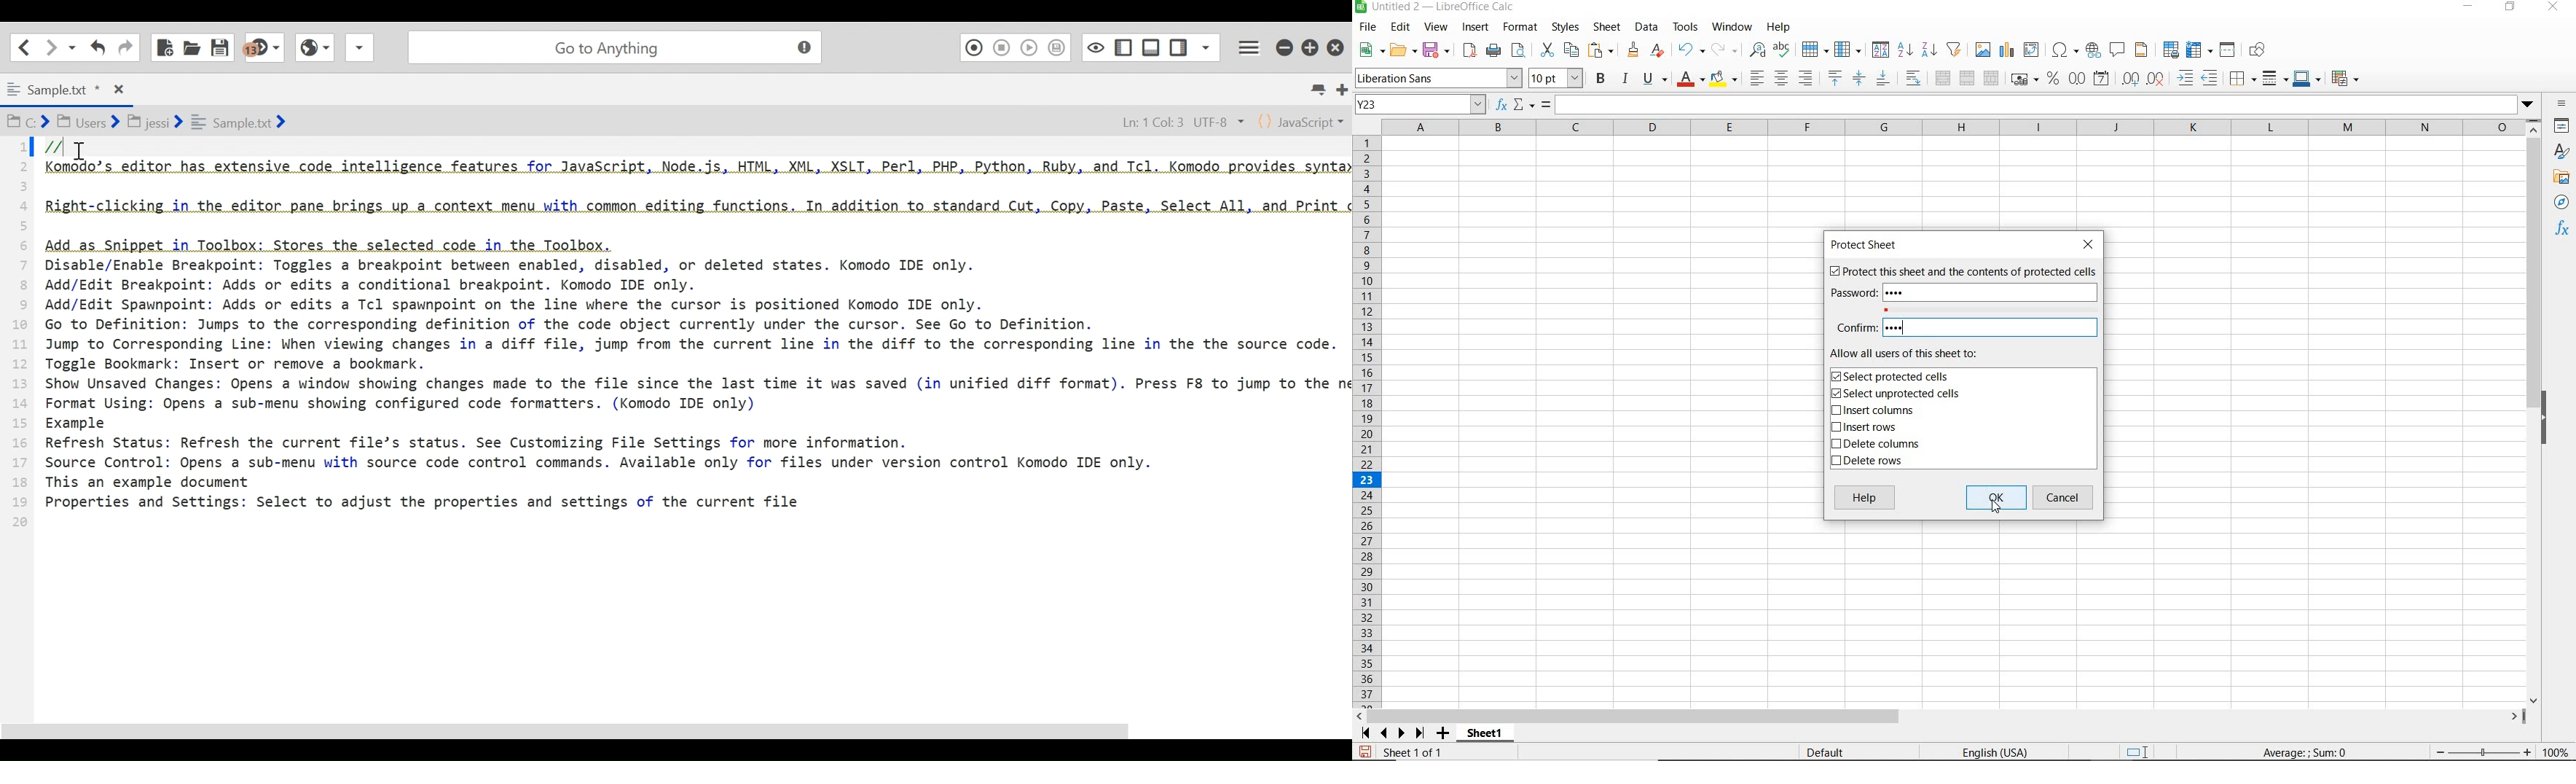 This screenshot has width=2576, height=784. What do you see at coordinates (2032, 50) in the screenshot?
I see `INSERT OR EDIT PIVOT TABLE` at bounding box center [2032, 50].